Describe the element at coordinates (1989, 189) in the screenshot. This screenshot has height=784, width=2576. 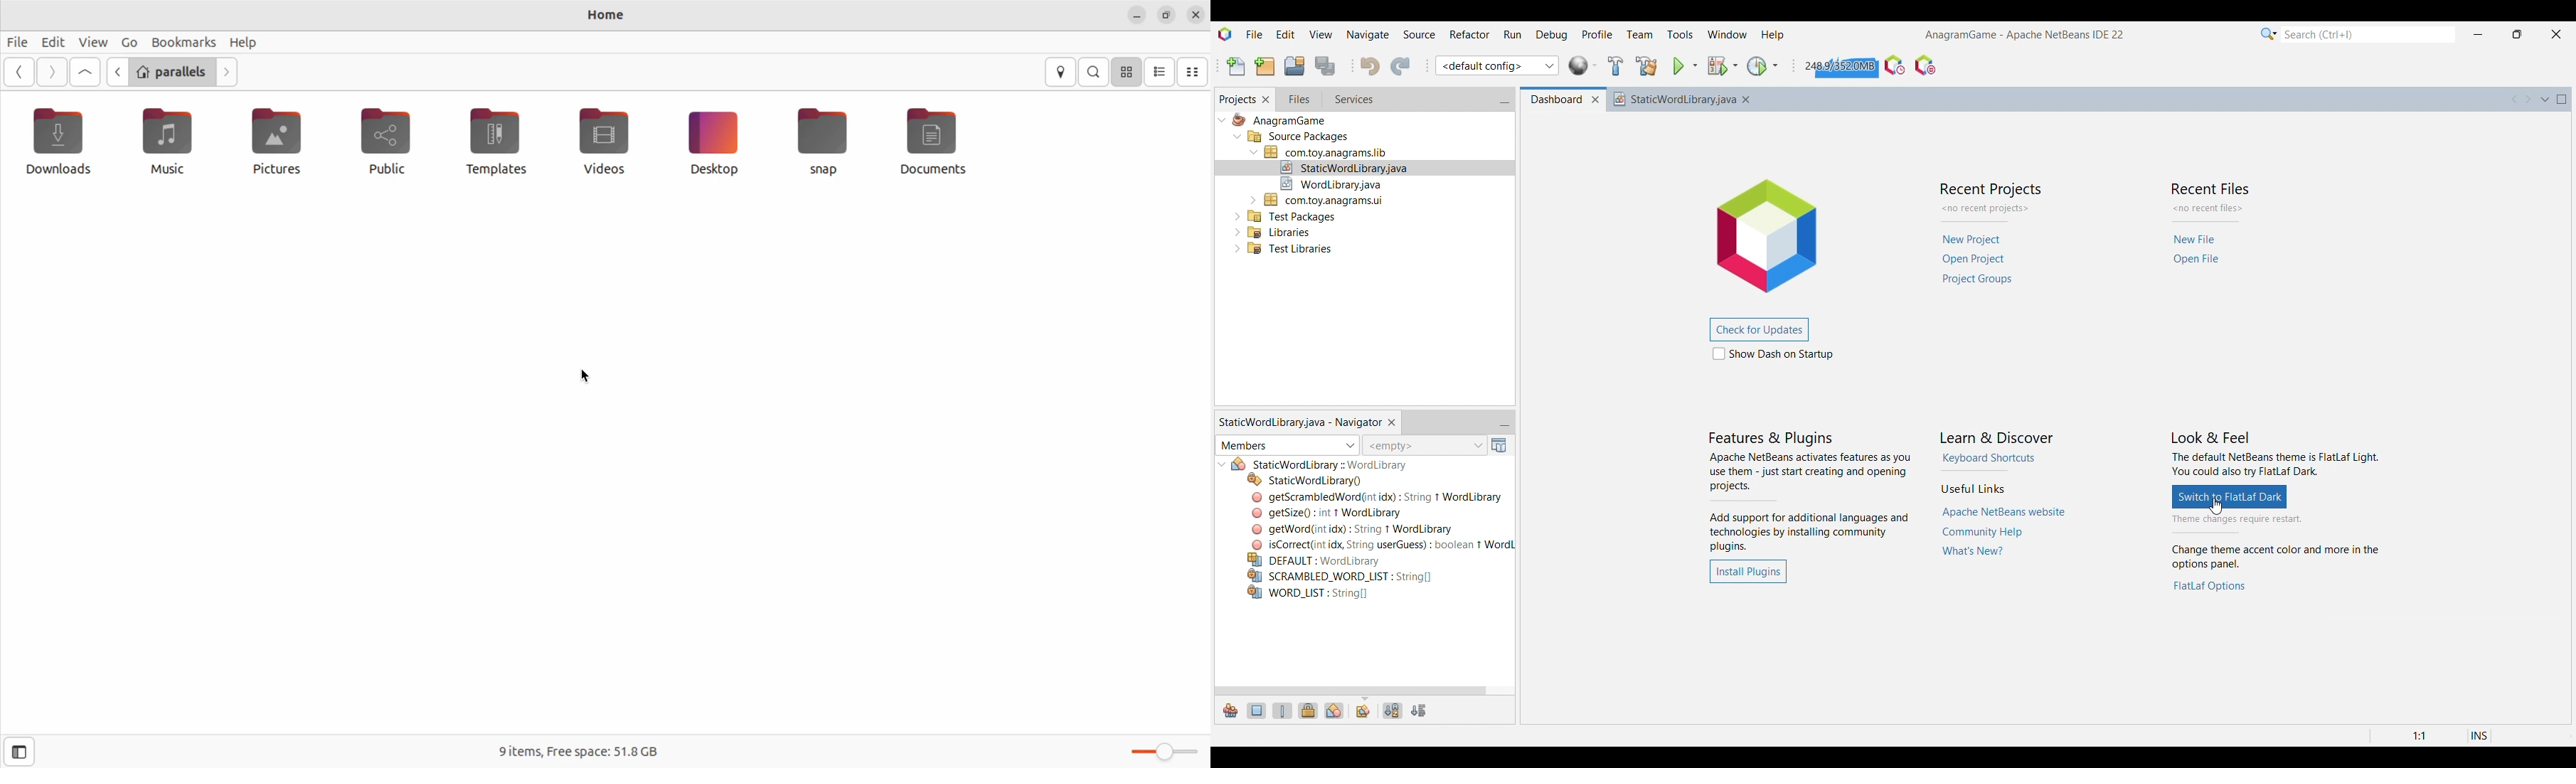
I see `Recent Projects` at that location.